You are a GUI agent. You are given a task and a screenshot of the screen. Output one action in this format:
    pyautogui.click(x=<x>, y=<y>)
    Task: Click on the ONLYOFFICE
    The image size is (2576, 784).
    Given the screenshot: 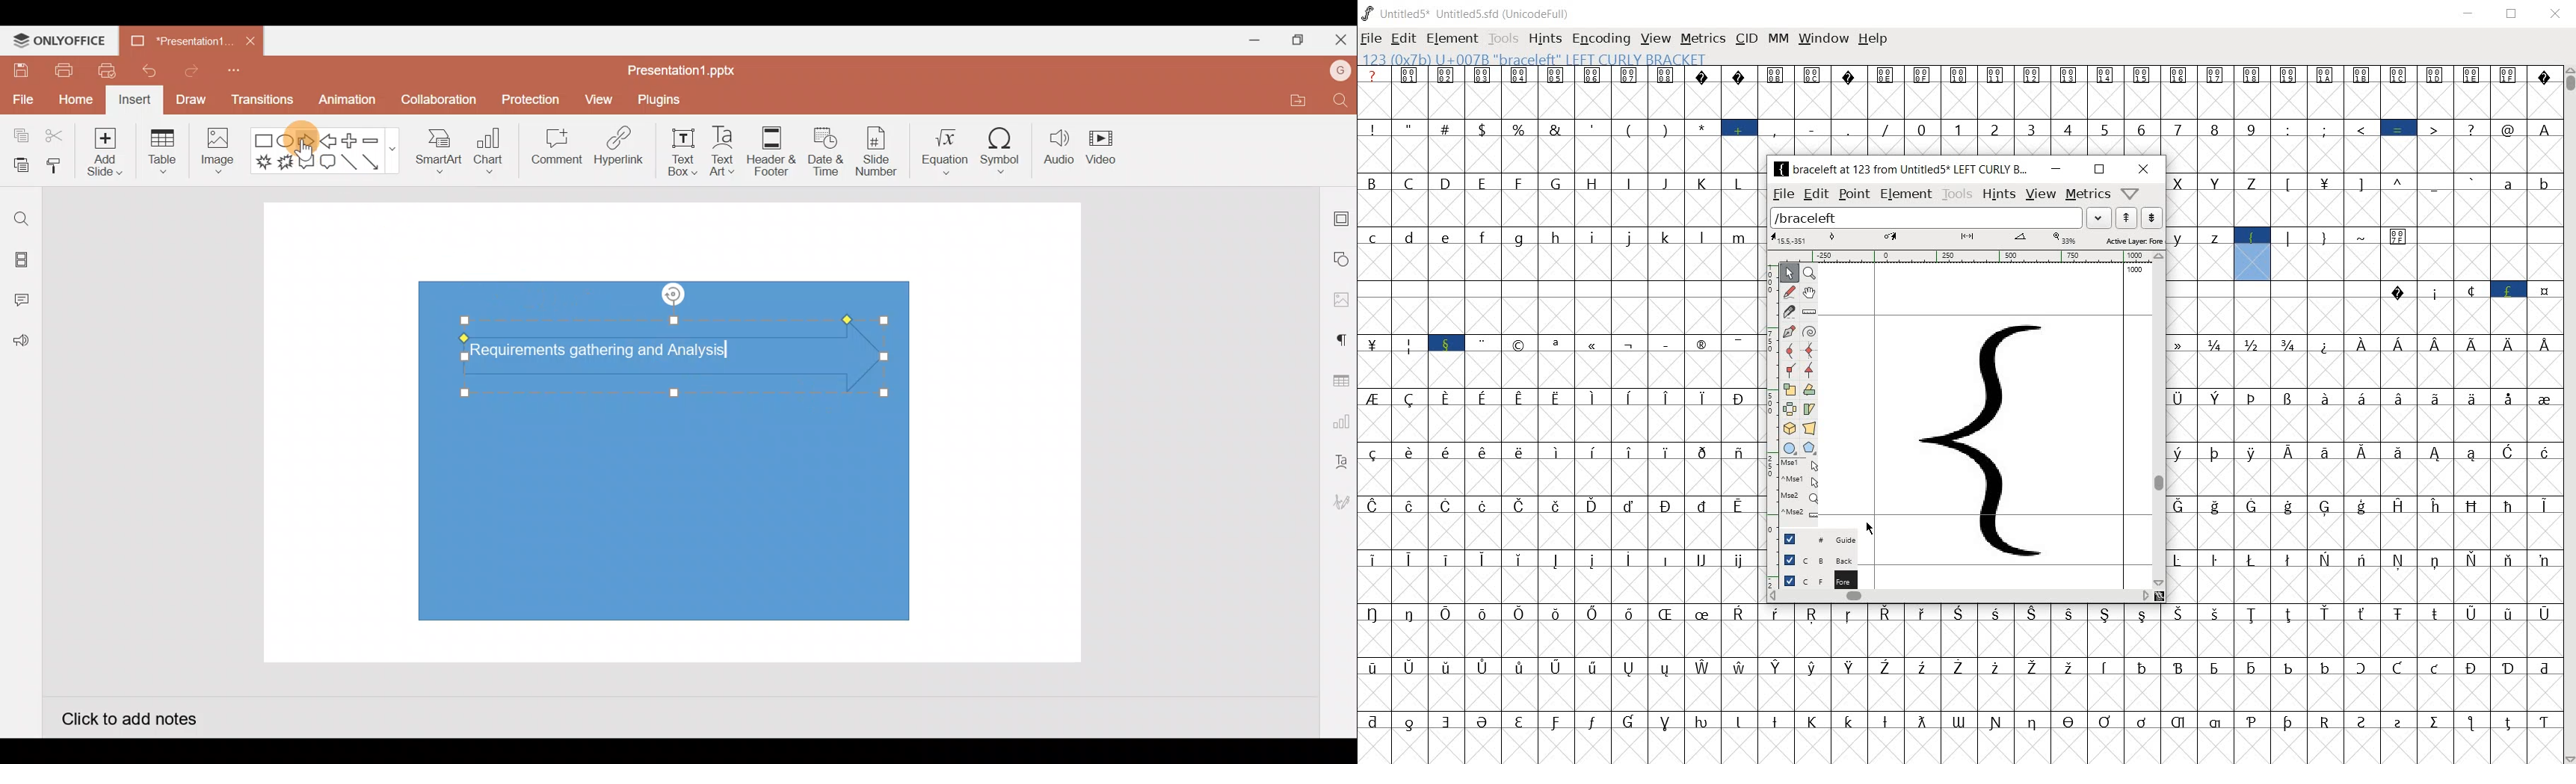 What is the action you would take?
    pyautogui.click(x=60, y=40)
    